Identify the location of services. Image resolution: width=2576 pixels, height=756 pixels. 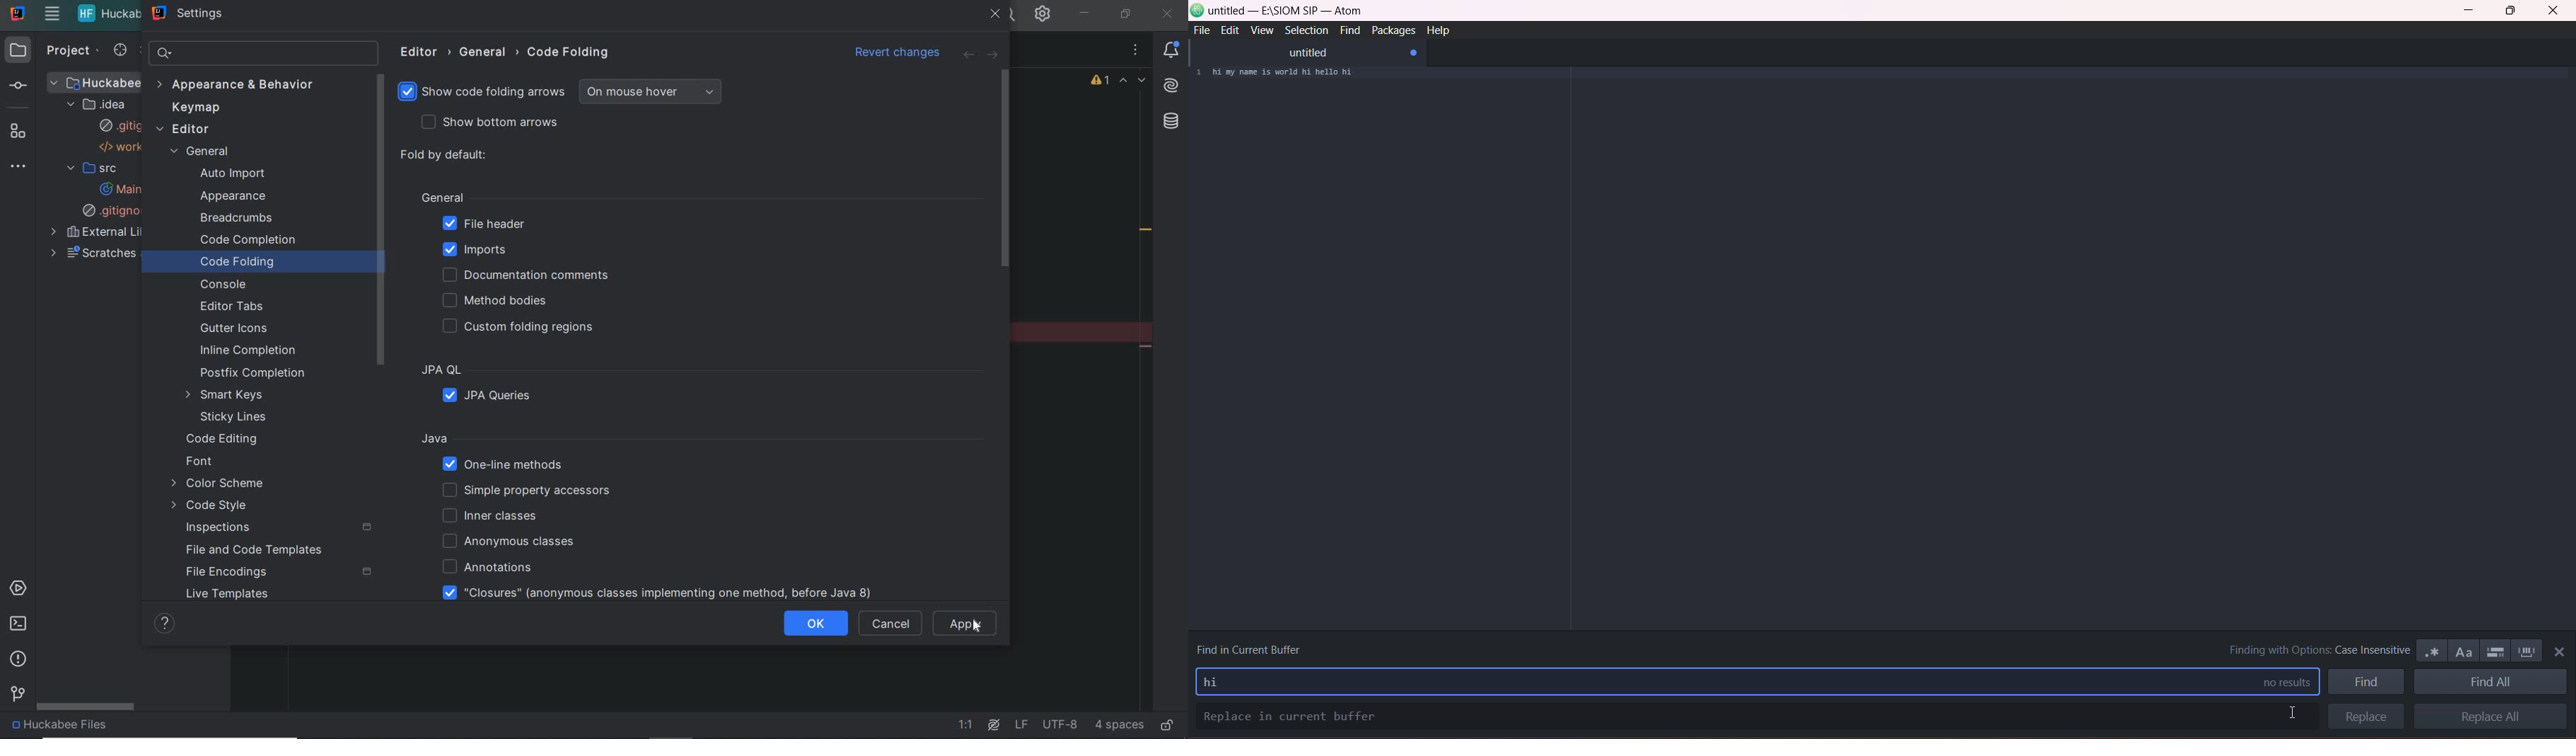
(21, 588).